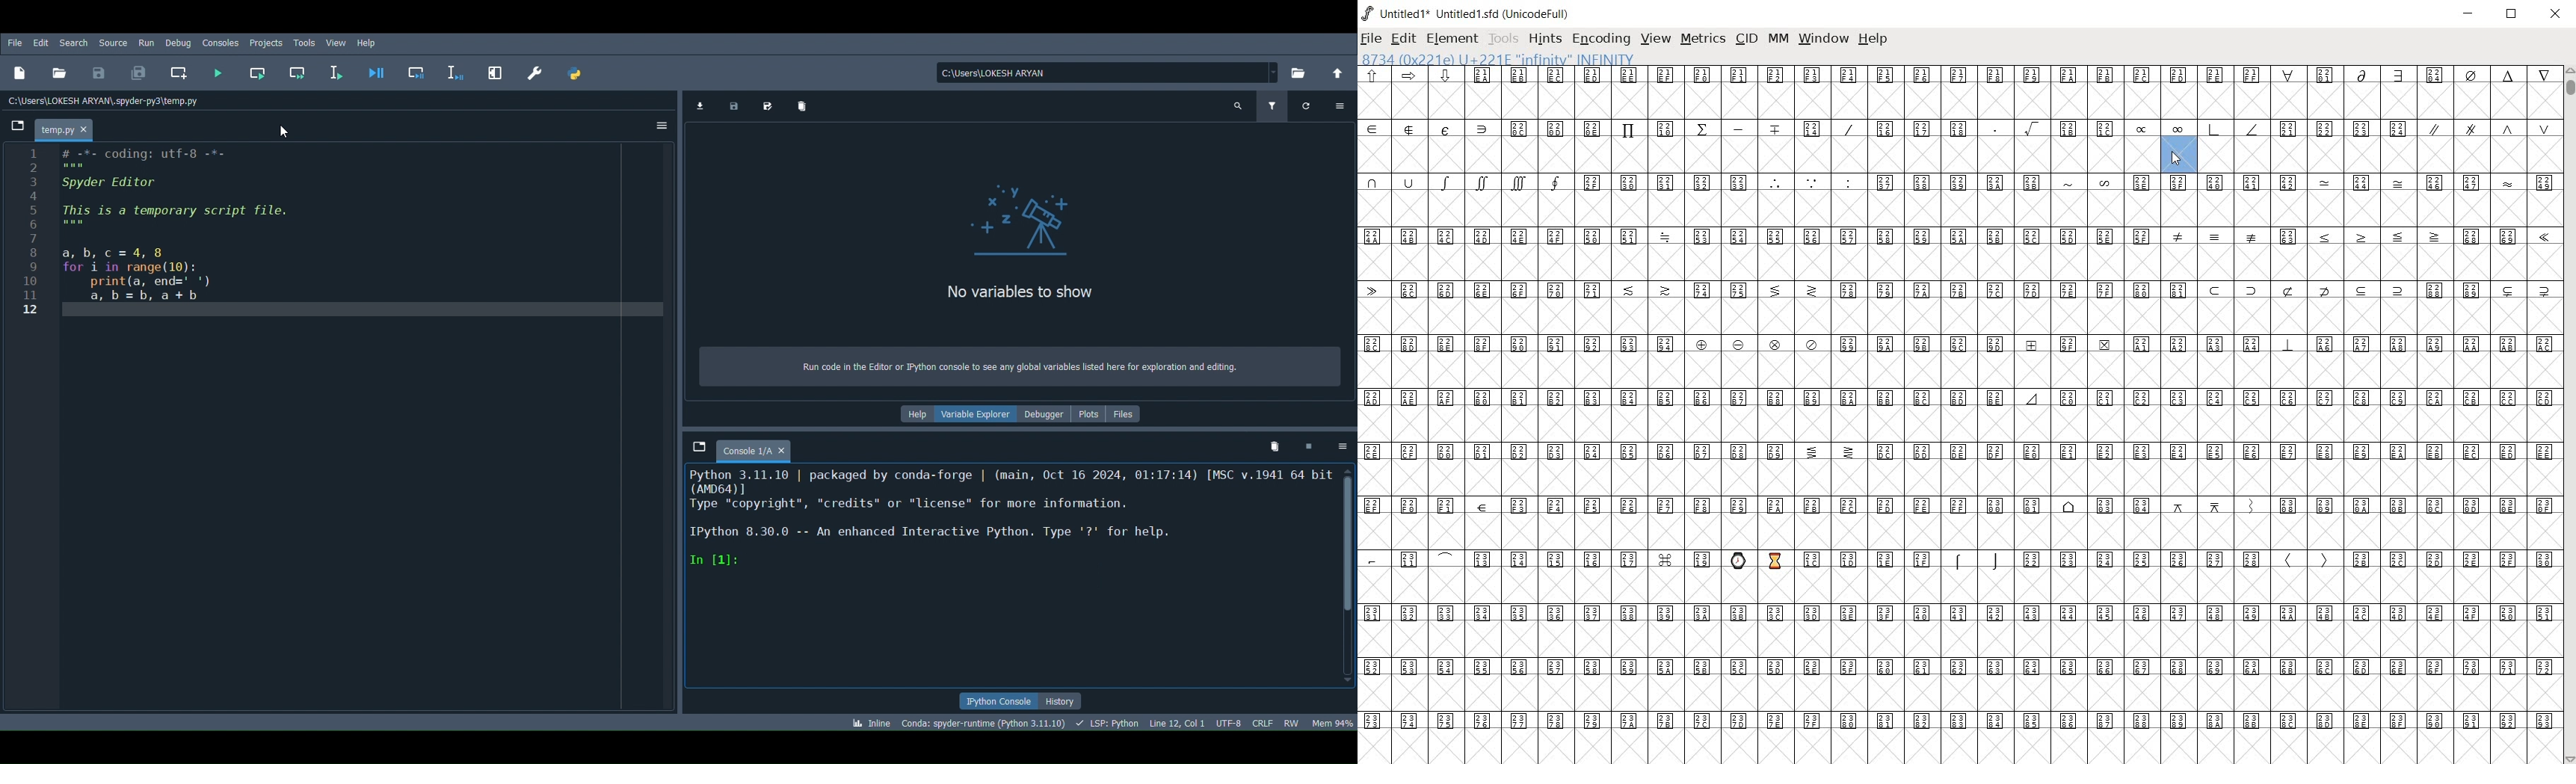 The height and width of the screenshot is (784, 2576). I want to click on Completions, linting, code folding and symbols status, so click(1105, 720).